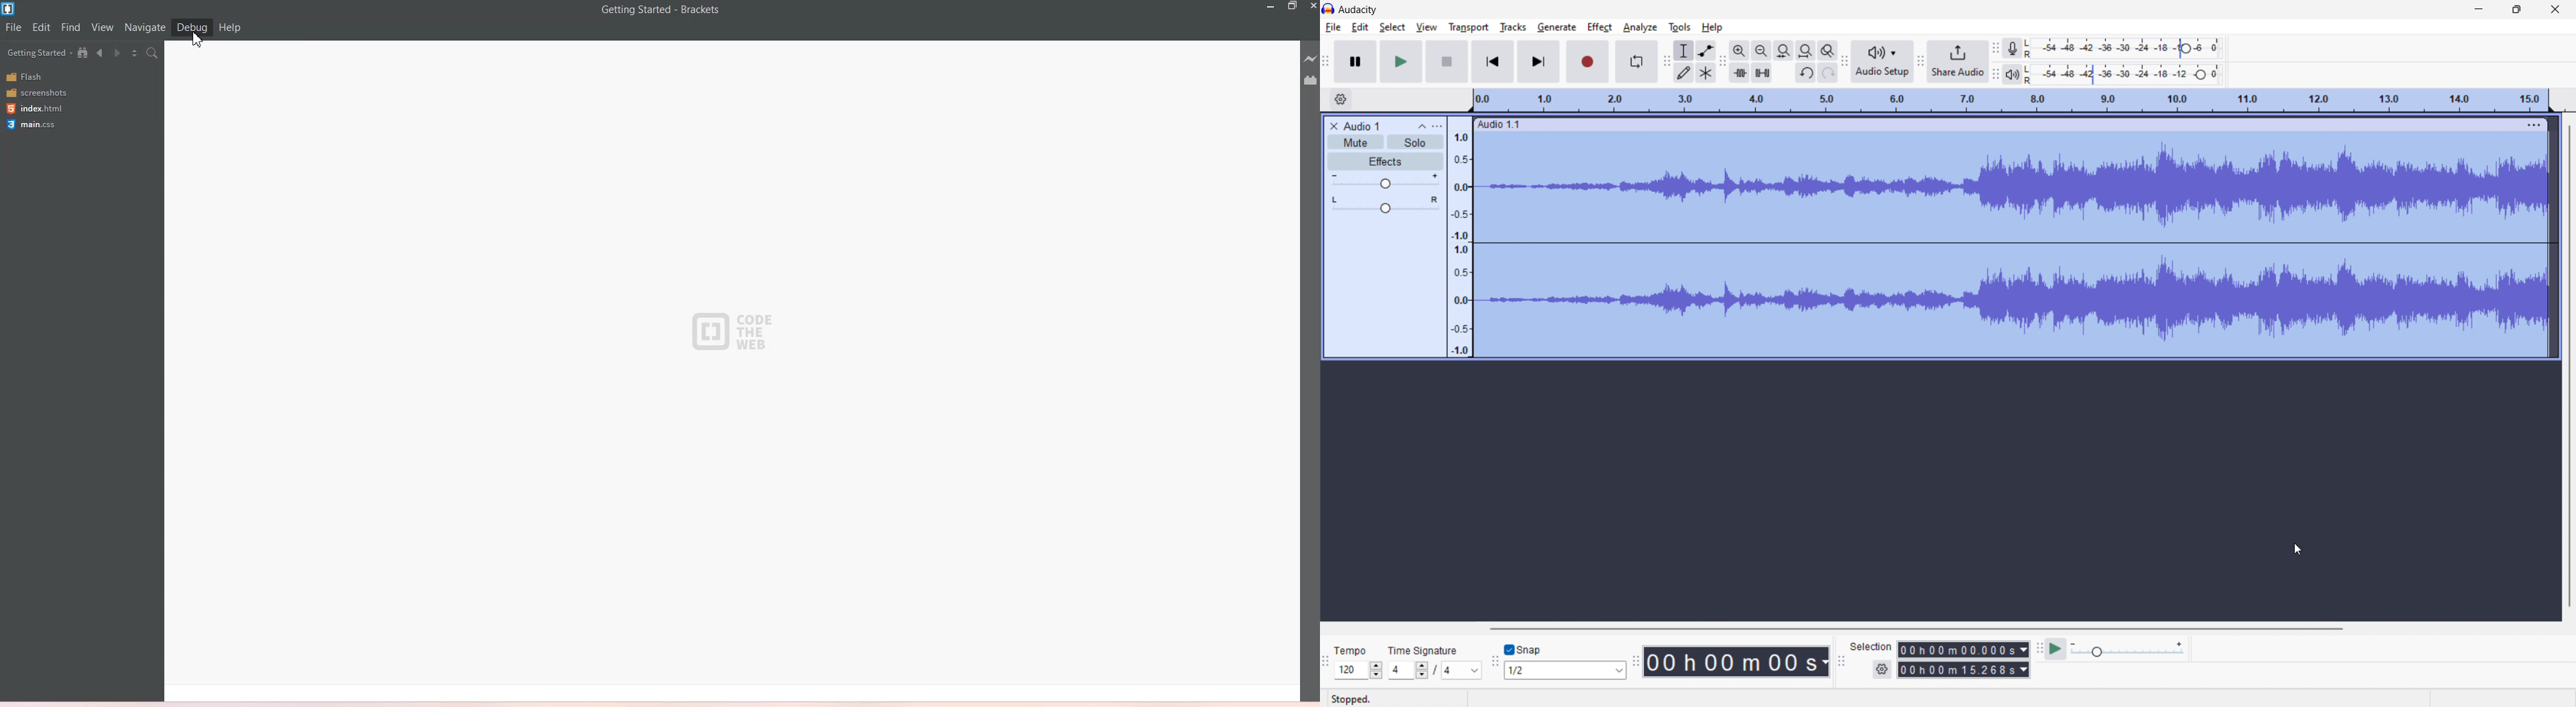  What do you see at coordinates (1739, 72) in the screenshot?
I see `trim audio outside selection` at bounding box center [1739, 72].